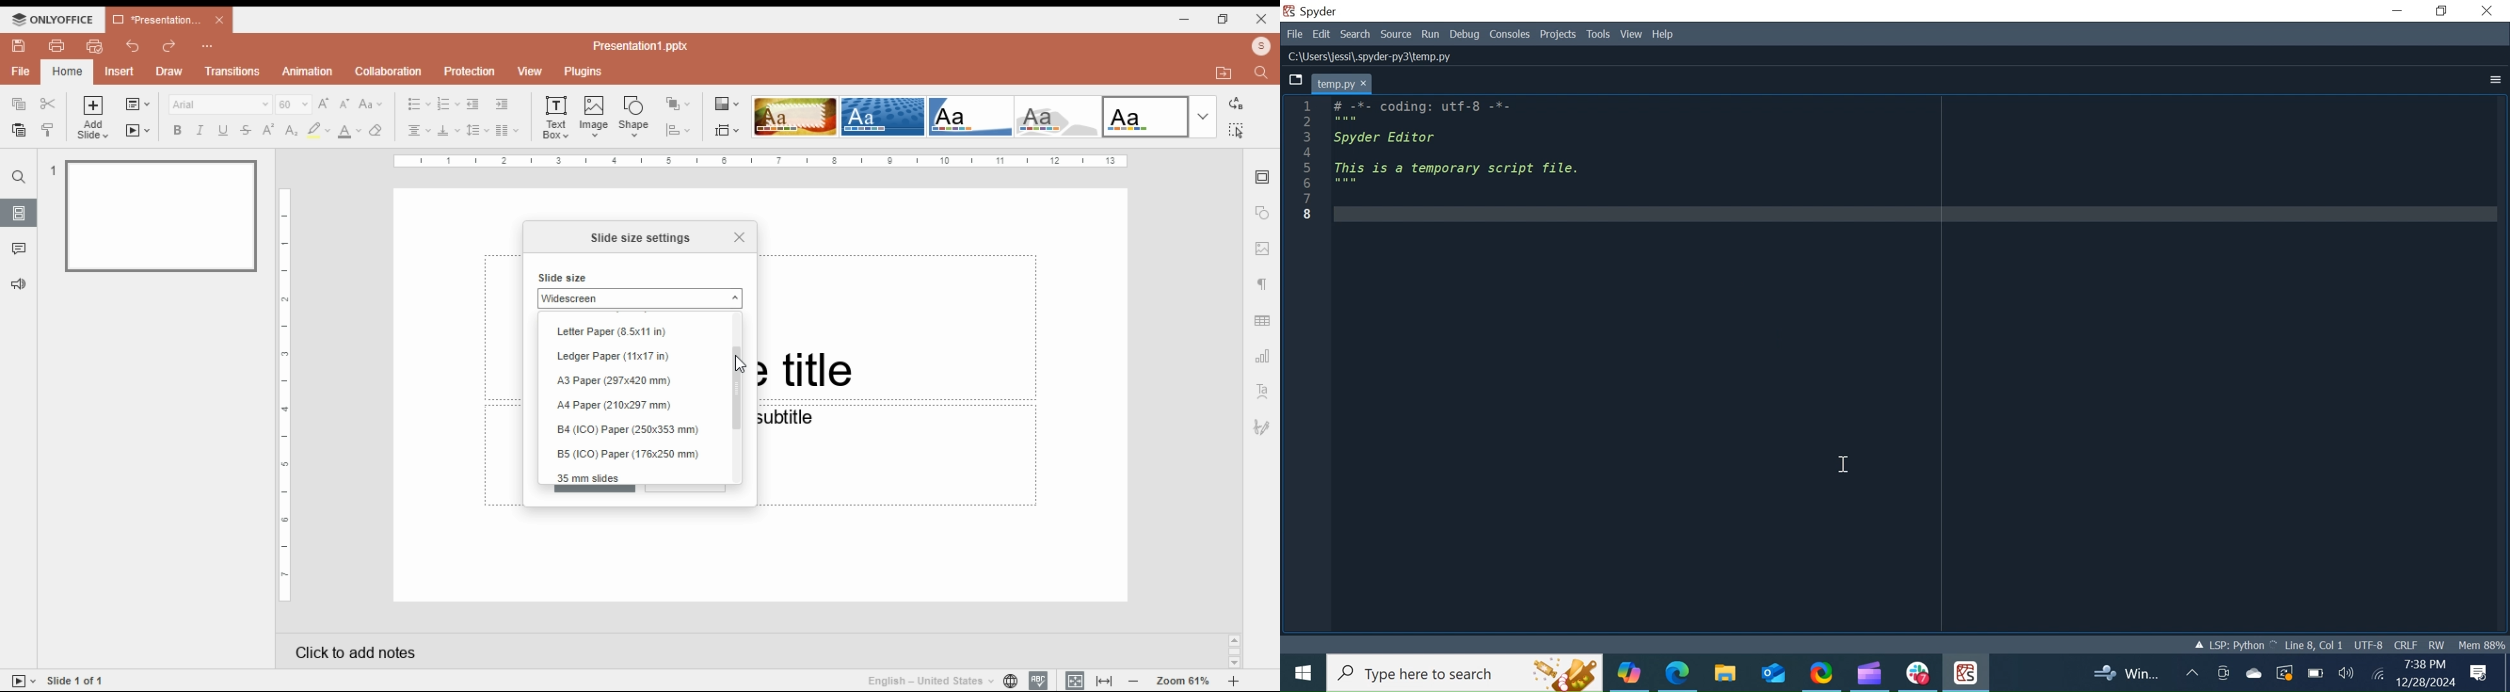 The image size is (2520, 700). What do you see at coordinates (584, 72) in the screenshot?
I see `plugins` at bounding box center [584, 72].